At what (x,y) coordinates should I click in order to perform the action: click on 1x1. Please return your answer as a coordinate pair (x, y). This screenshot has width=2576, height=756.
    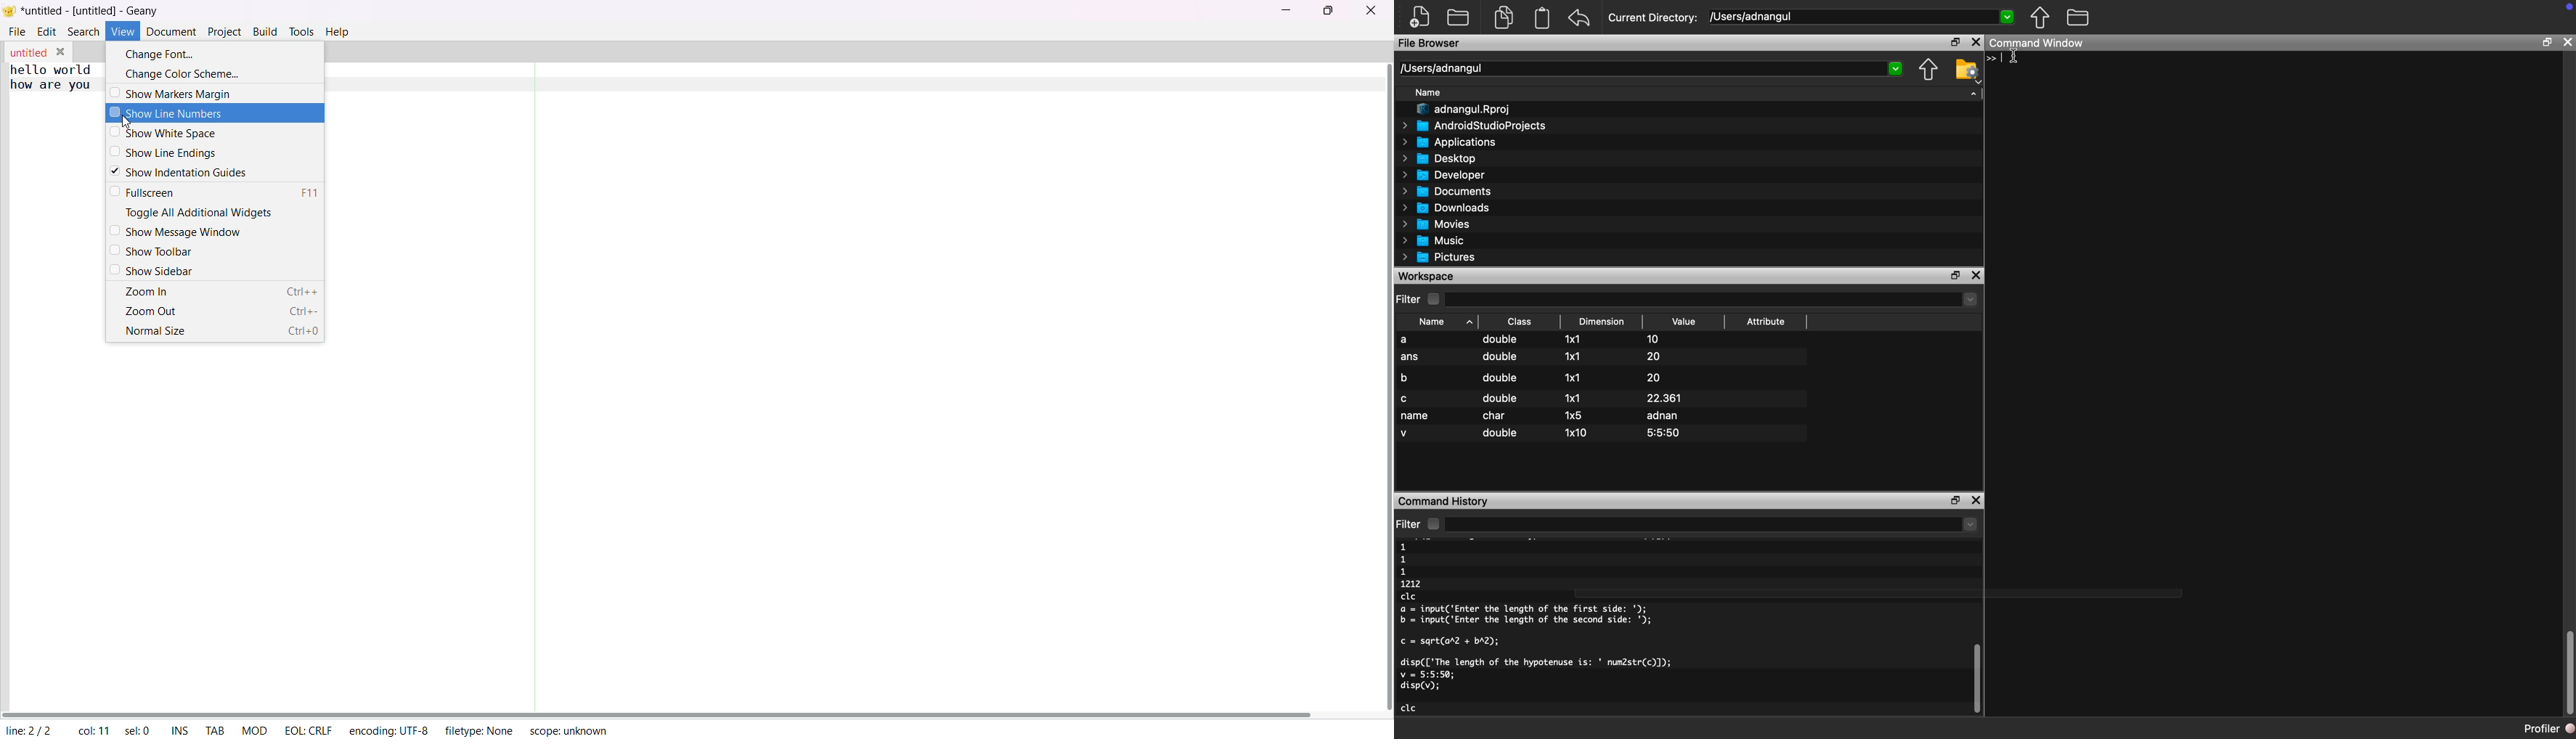
    Looking at the image, I should click on (1575, 399).